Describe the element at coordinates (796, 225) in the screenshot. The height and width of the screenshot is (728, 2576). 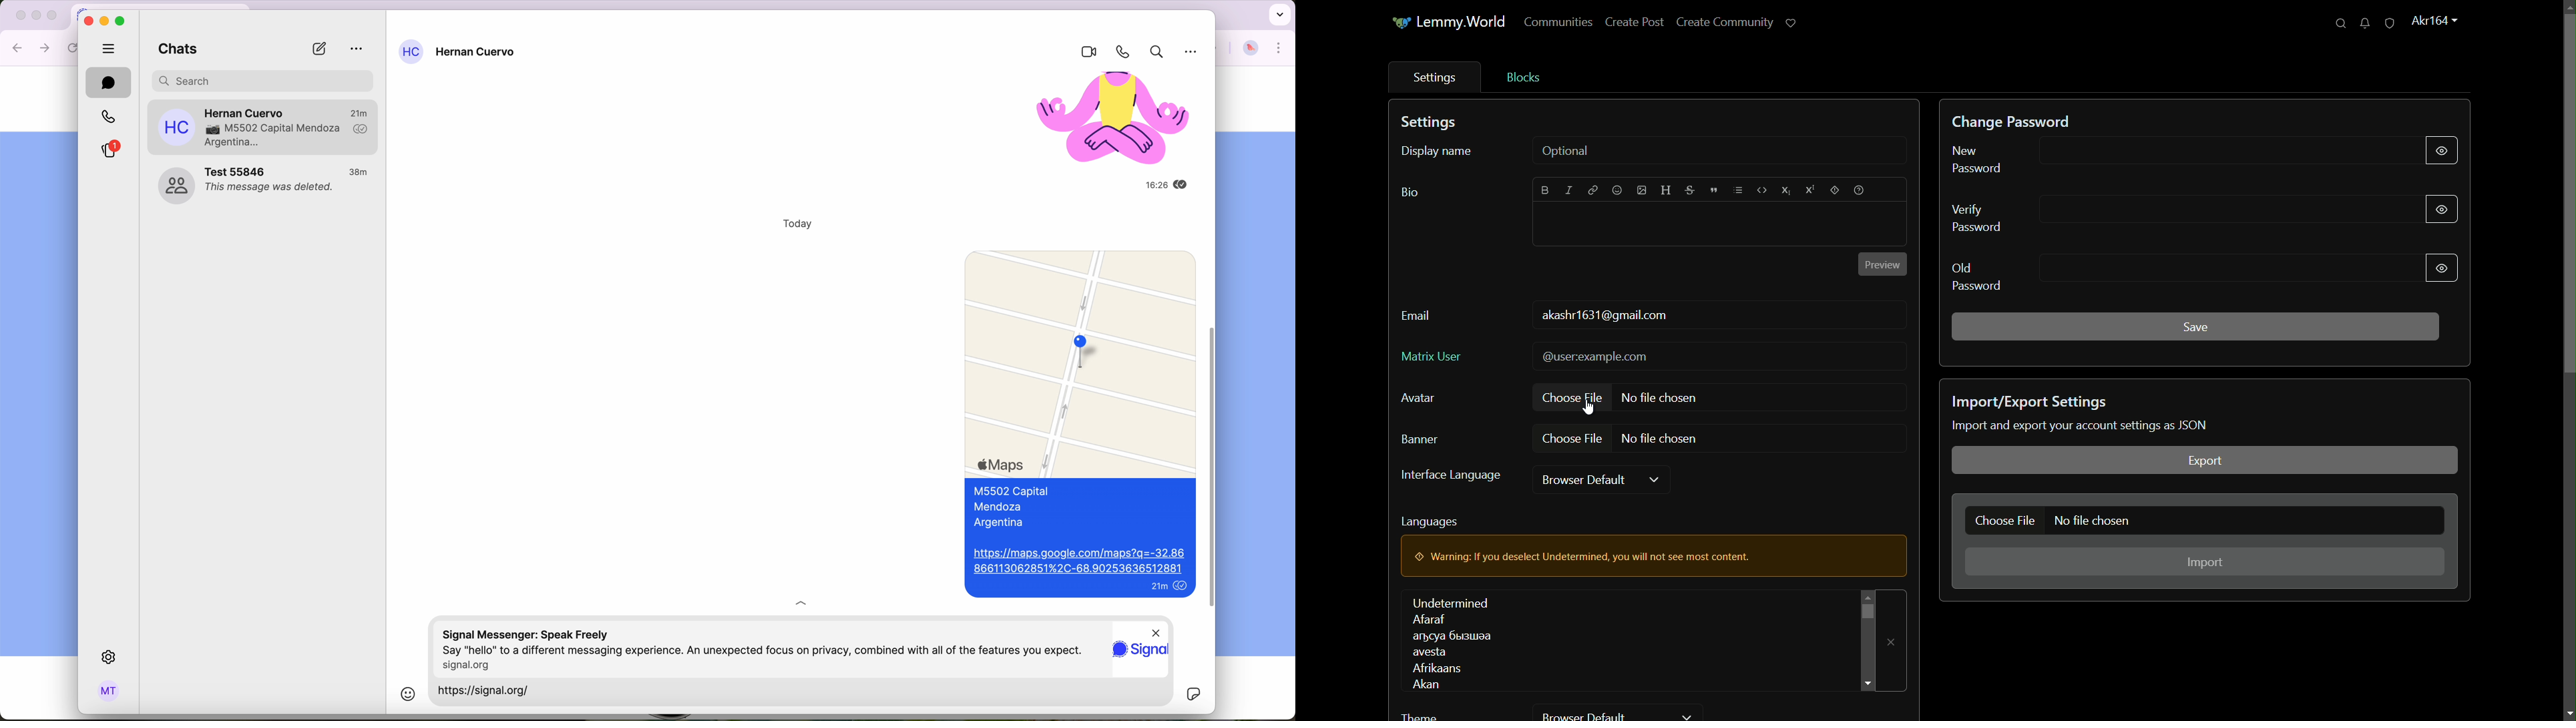
I see `Today` at that location.